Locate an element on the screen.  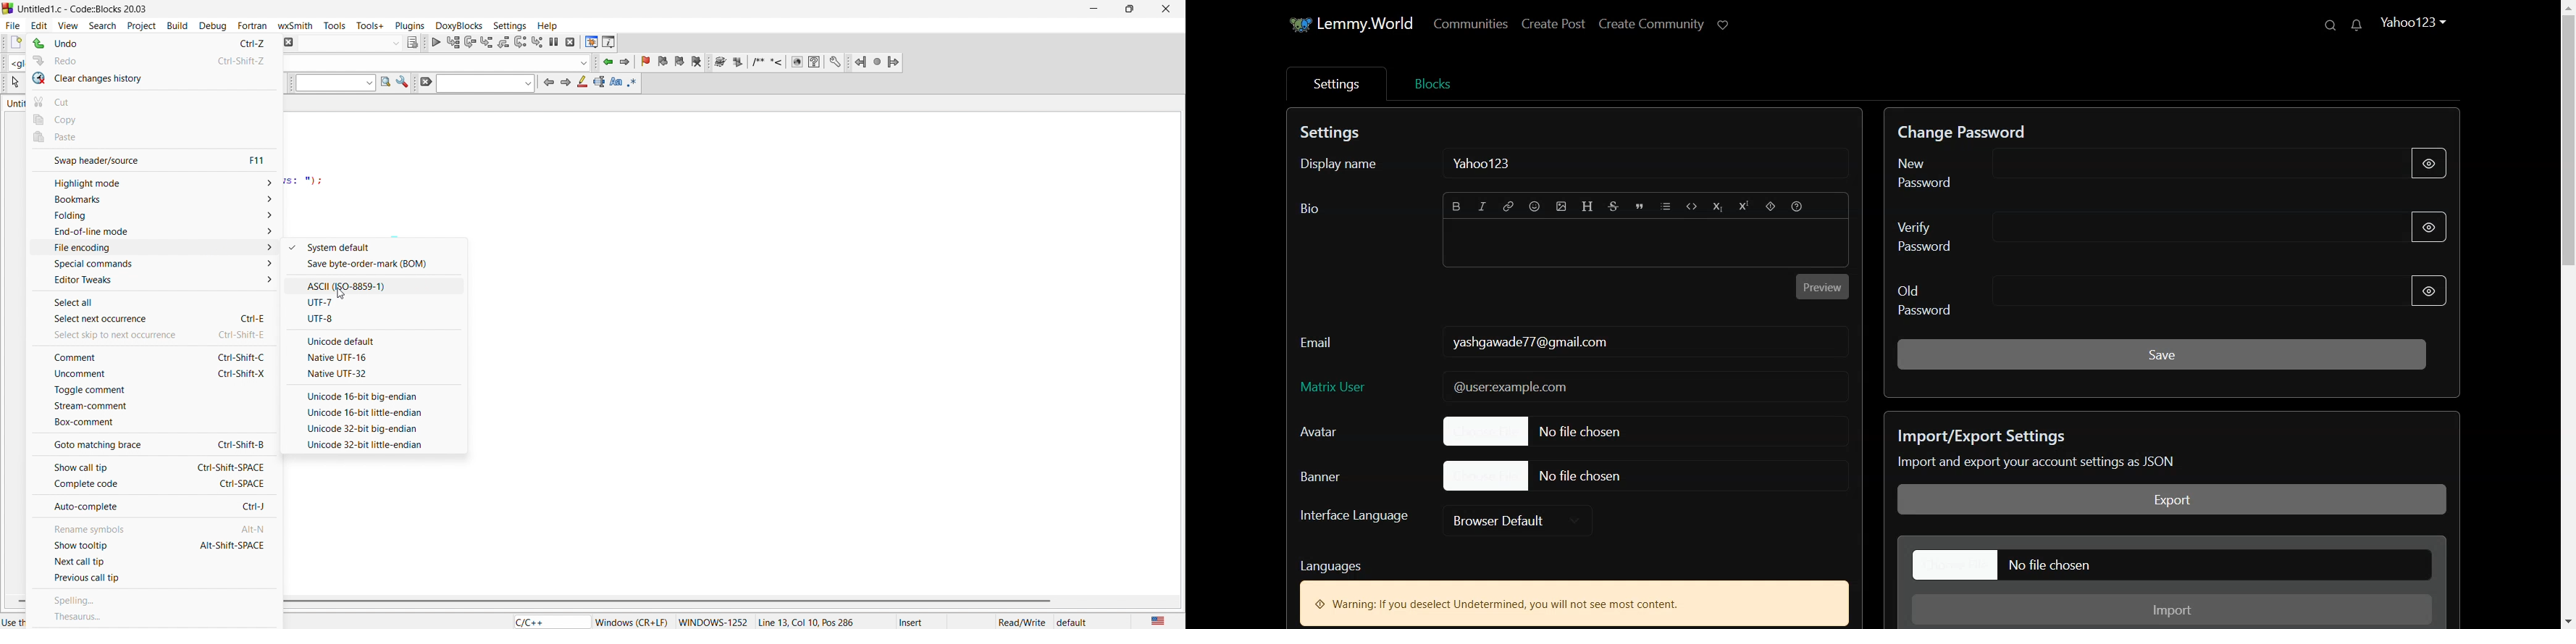
native utf-16 is located at coordinates (375, 357).